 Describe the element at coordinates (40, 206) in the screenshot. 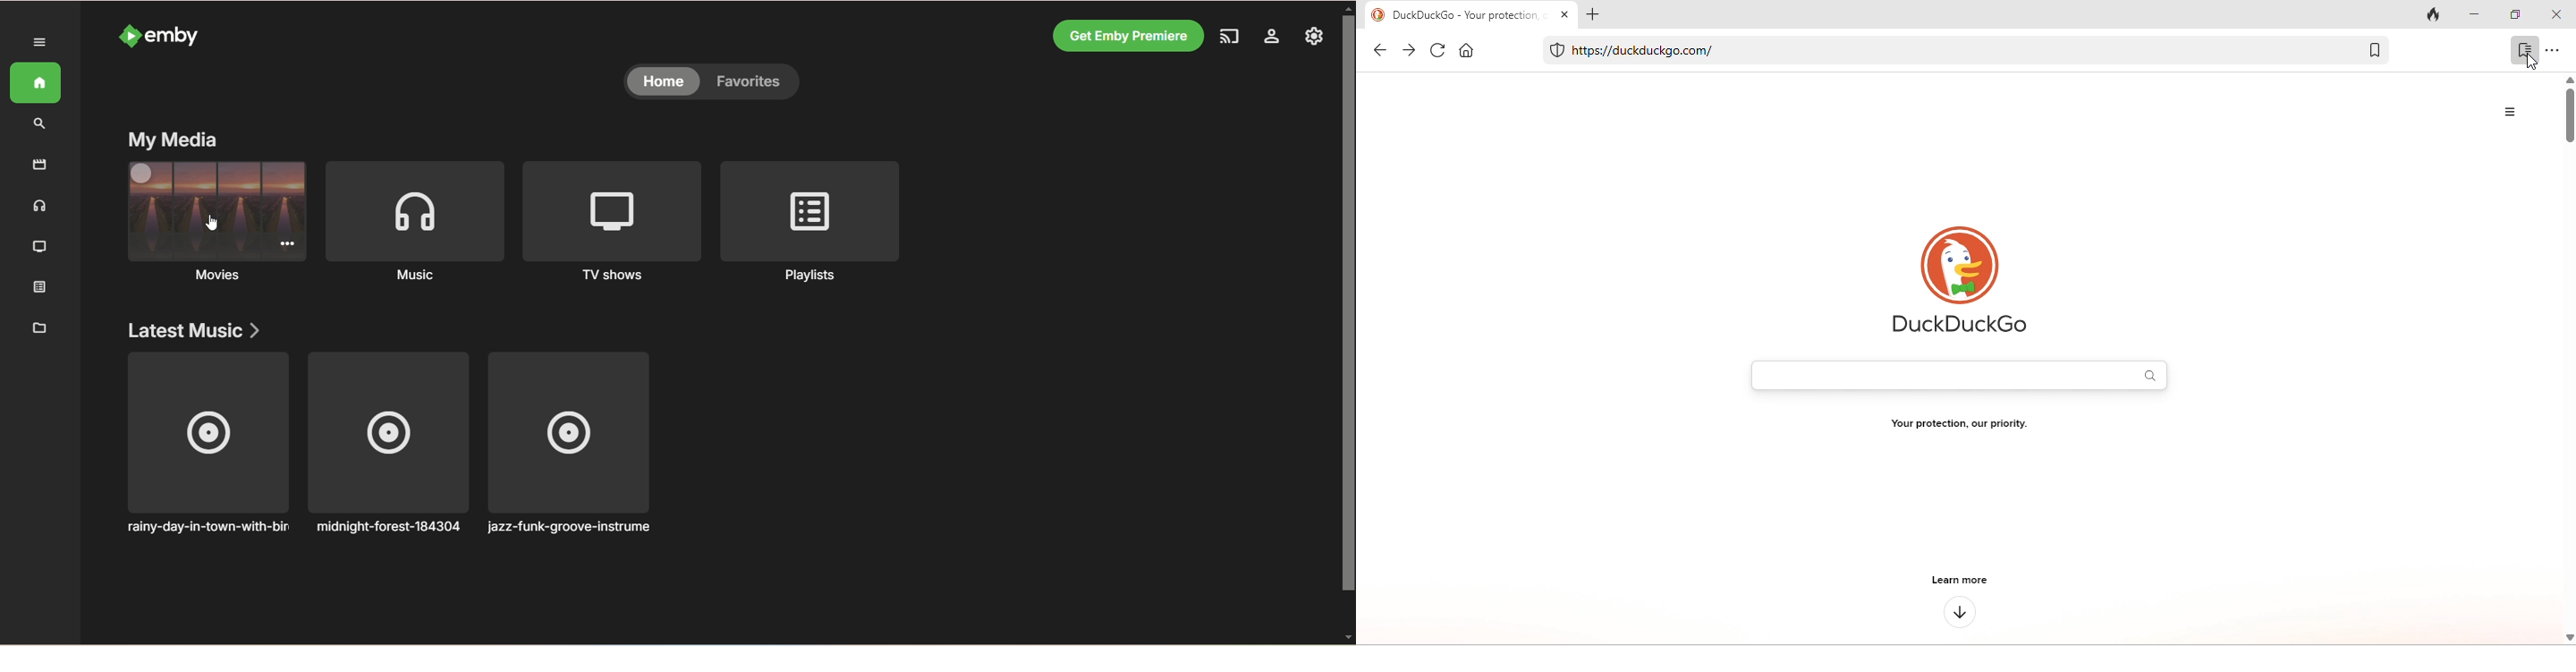

I see `music` at that location.